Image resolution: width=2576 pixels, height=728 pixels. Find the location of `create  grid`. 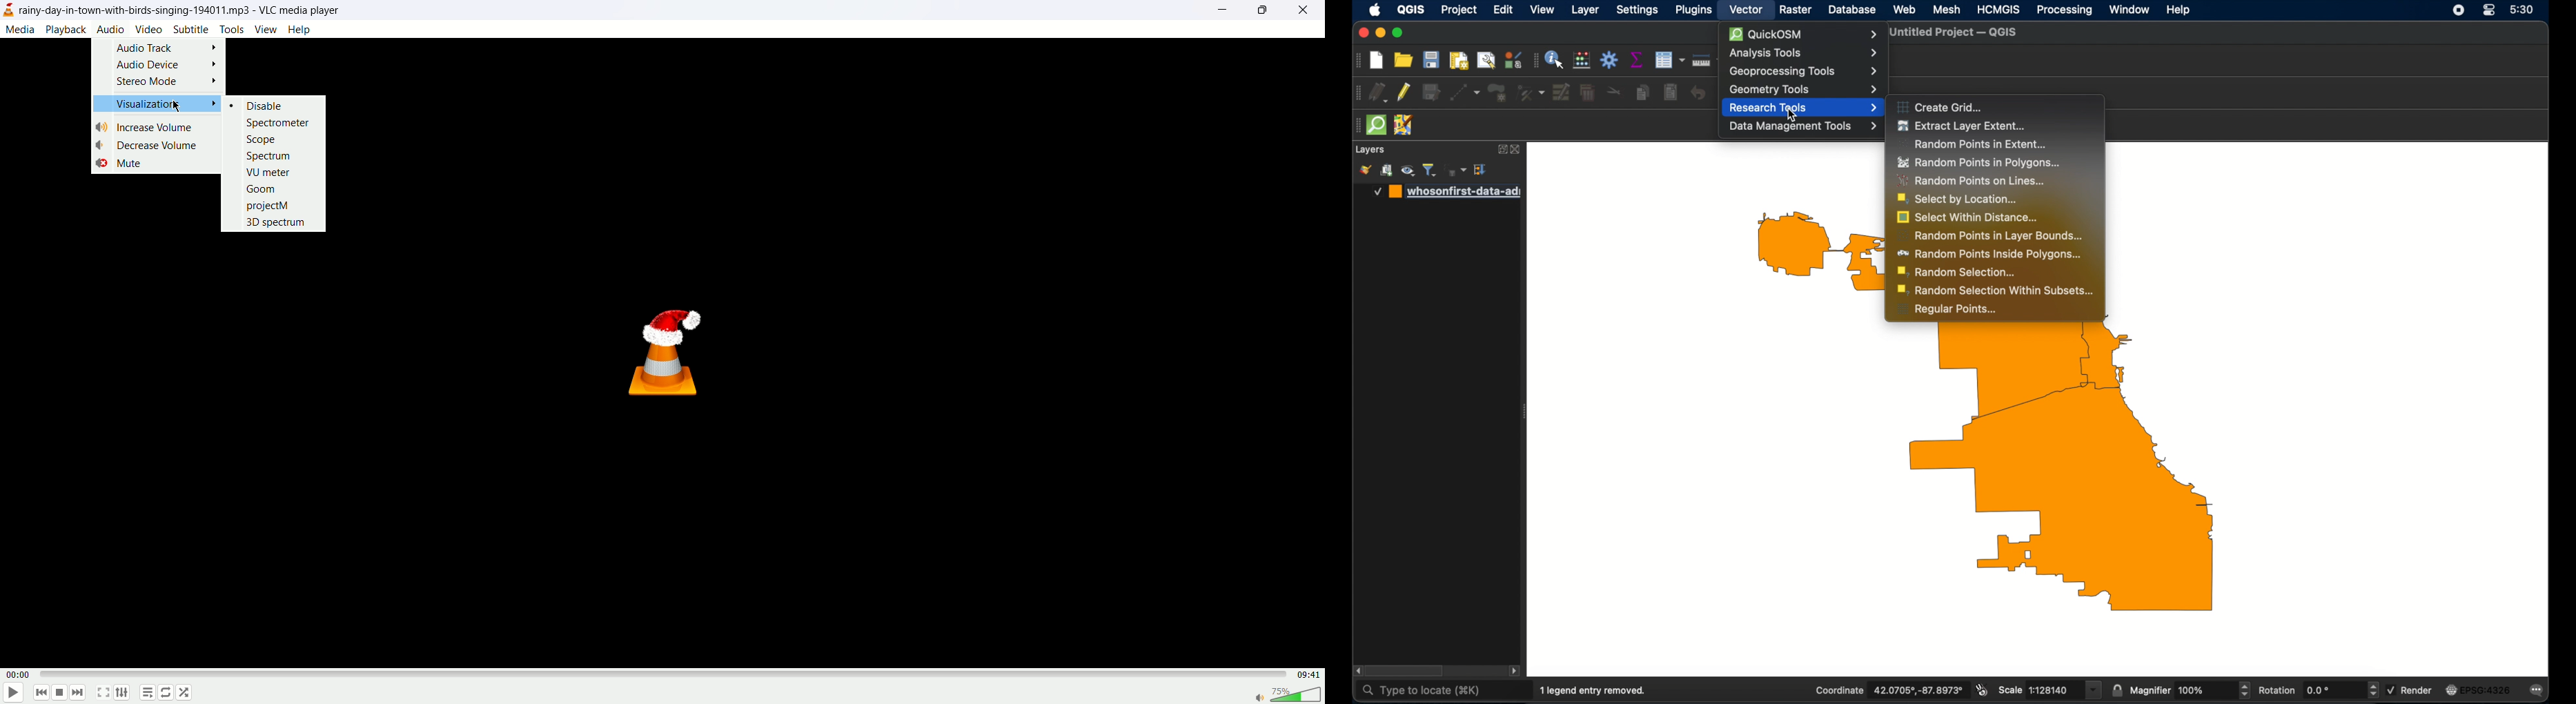

create  grid is located at coordinates (1940, 106).